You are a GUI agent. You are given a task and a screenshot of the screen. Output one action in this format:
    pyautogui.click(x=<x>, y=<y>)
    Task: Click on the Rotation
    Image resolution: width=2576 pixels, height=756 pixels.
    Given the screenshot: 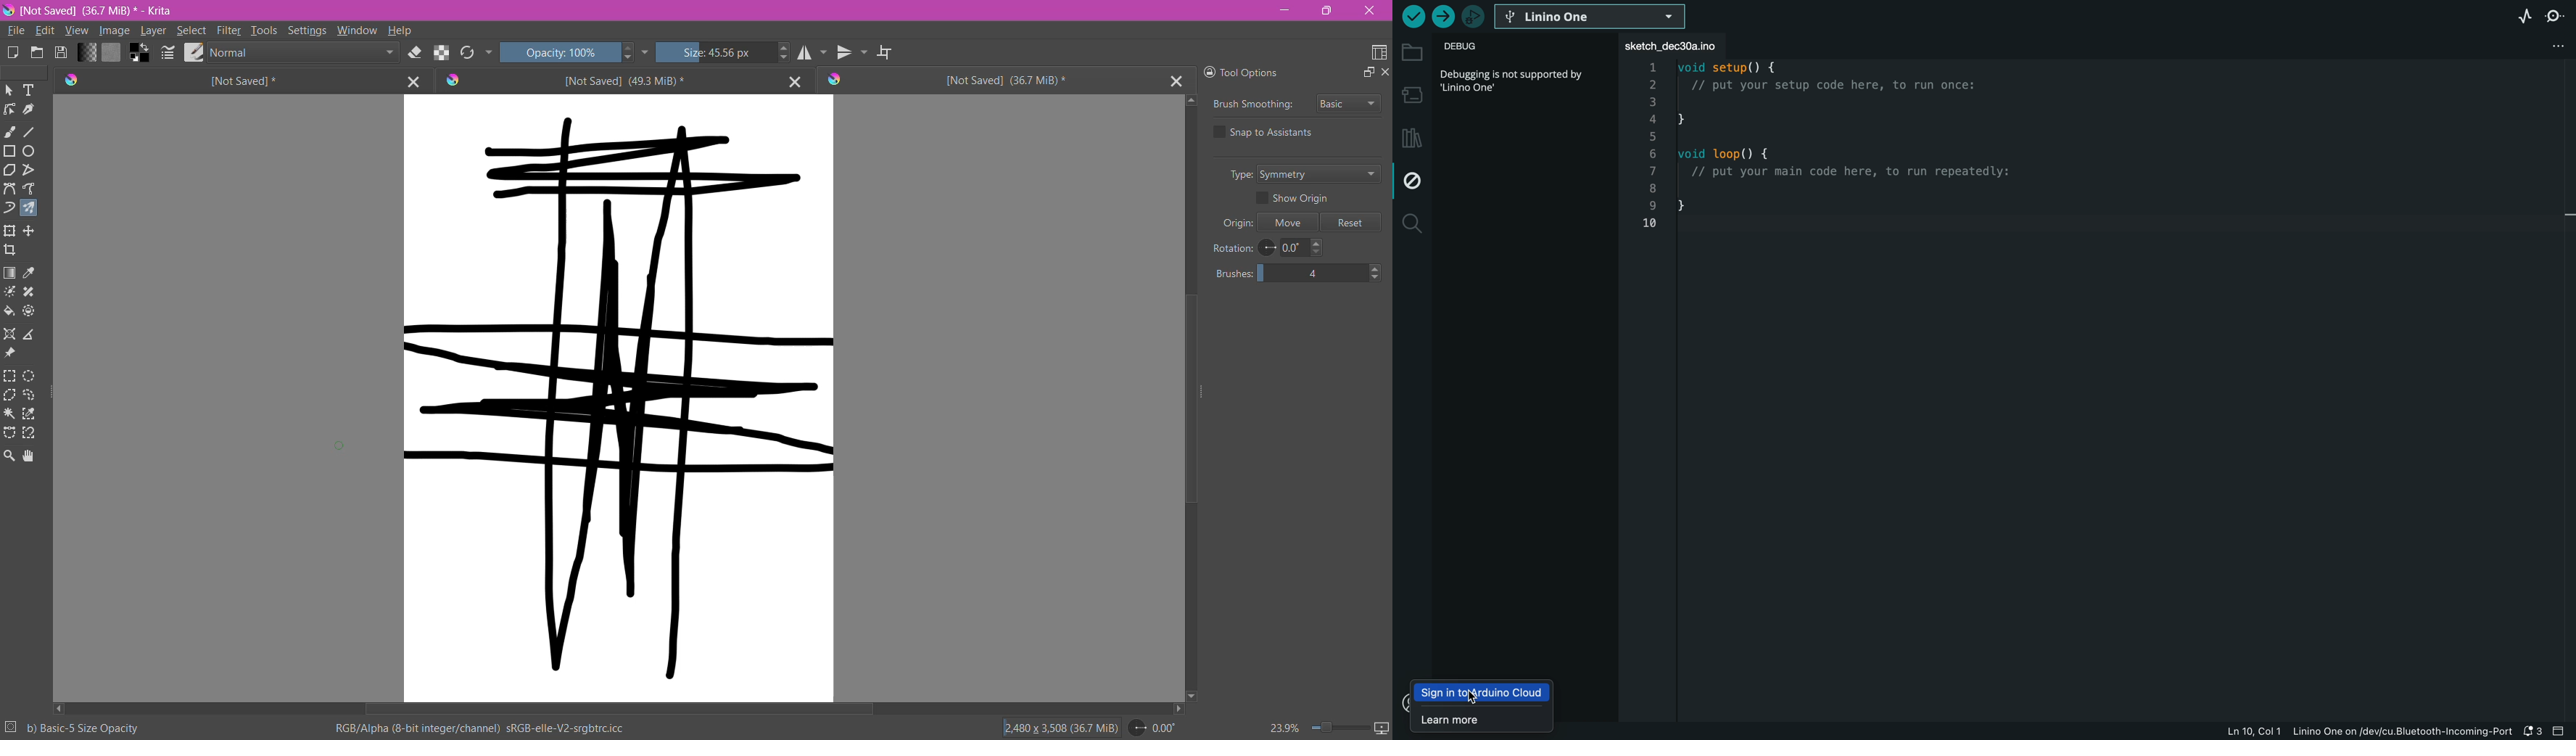 What is the action you would take?
    pyautogui.click(x=1232, y=248)
    